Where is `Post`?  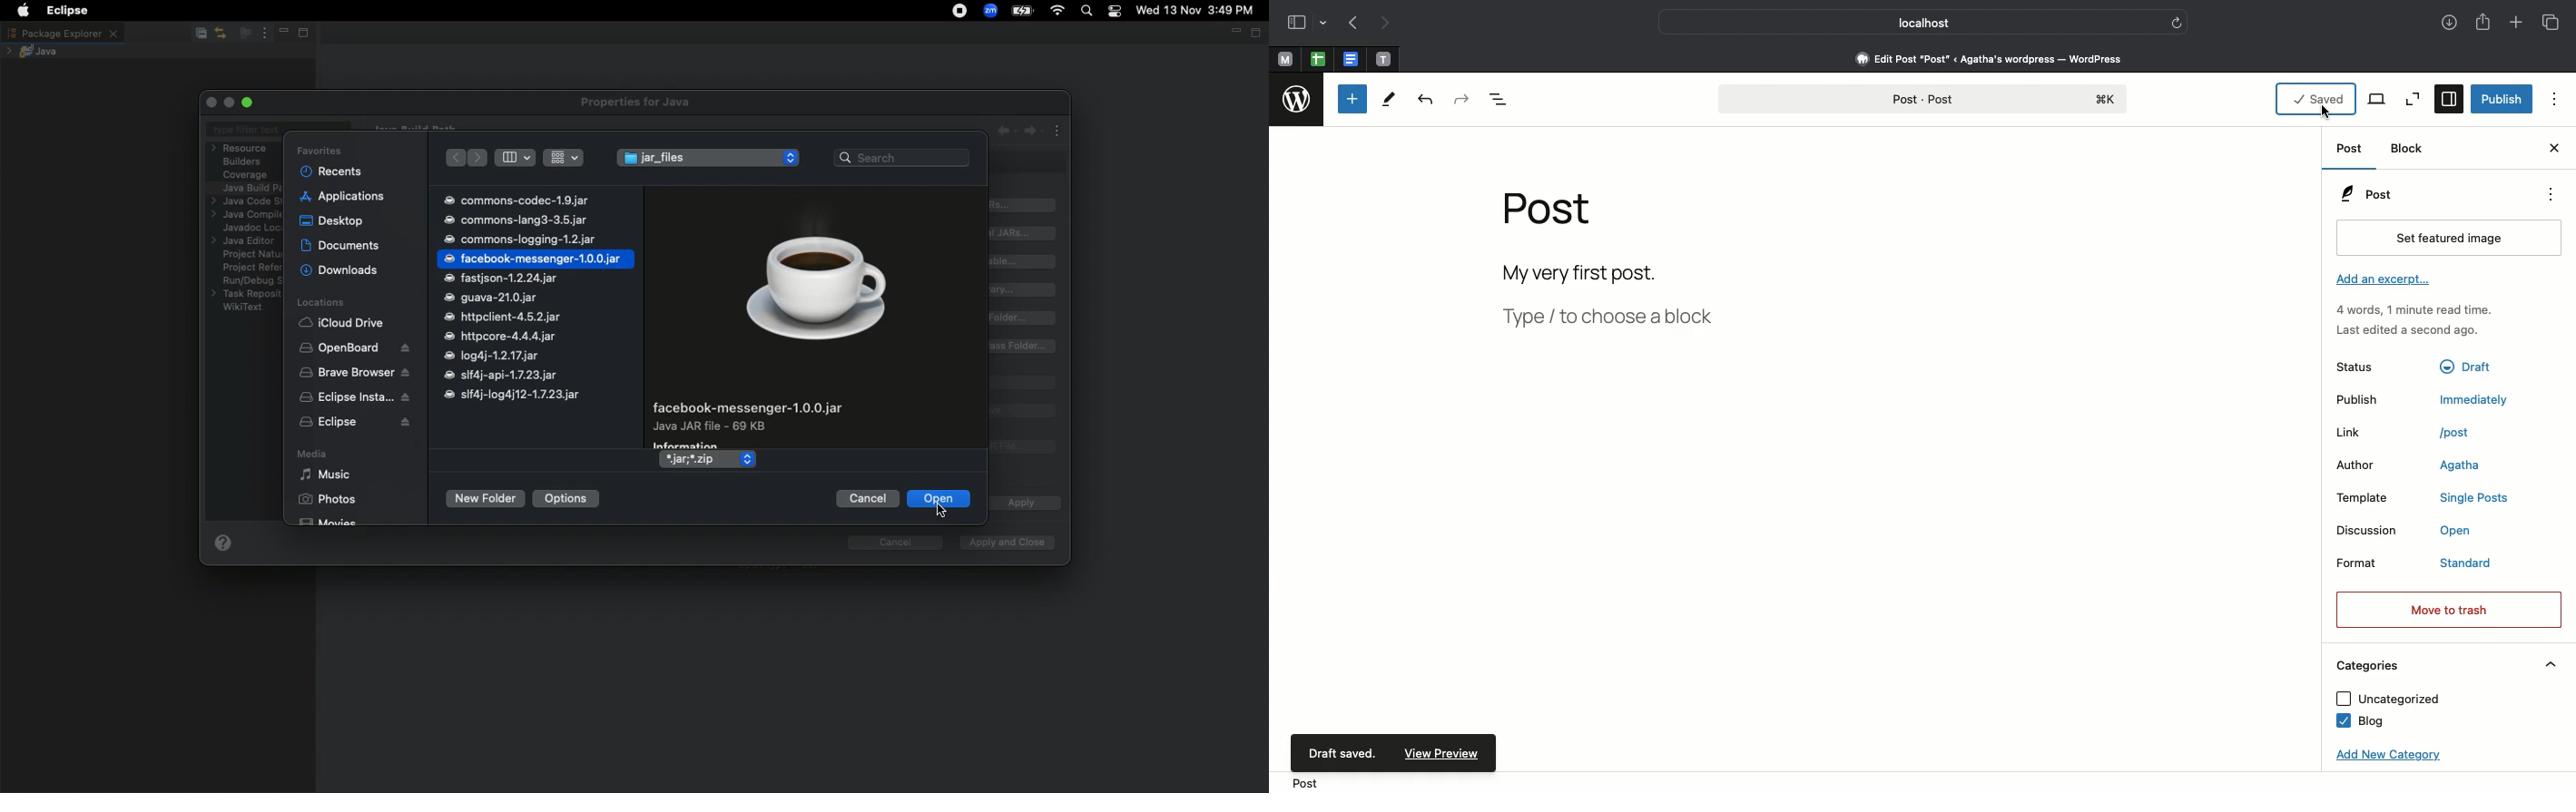
Post is located at coordinates (1555, 218).